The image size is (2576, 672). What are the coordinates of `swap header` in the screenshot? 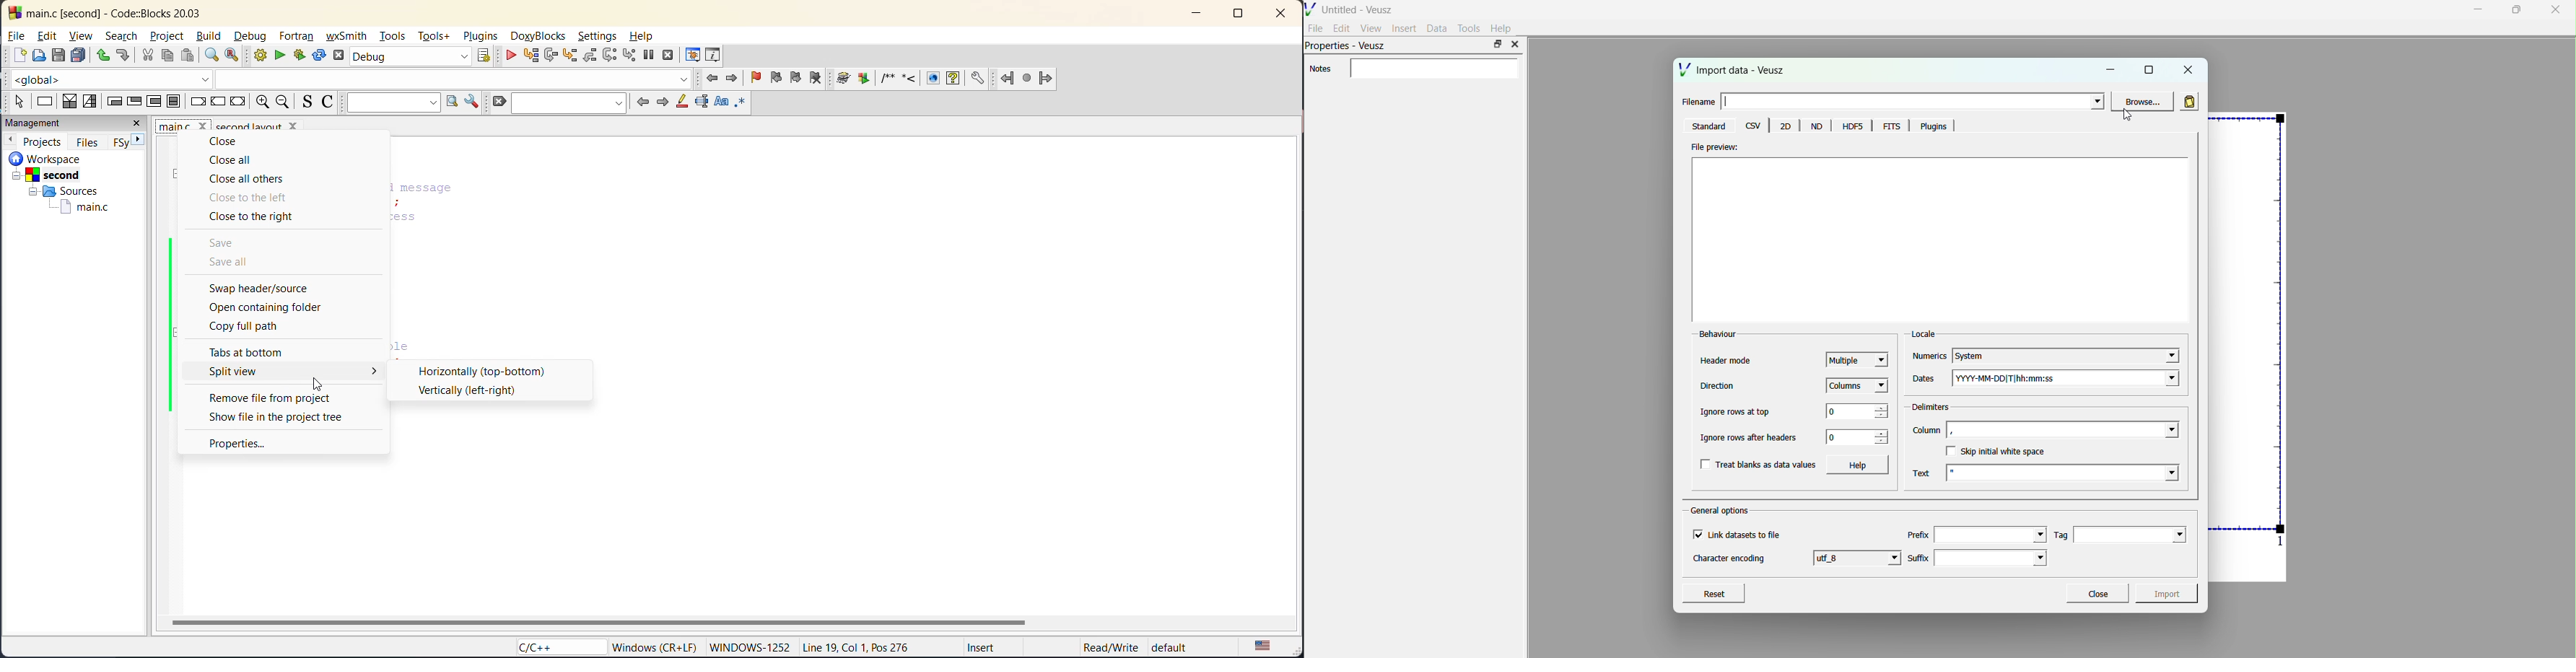 It's located at (266, 289).